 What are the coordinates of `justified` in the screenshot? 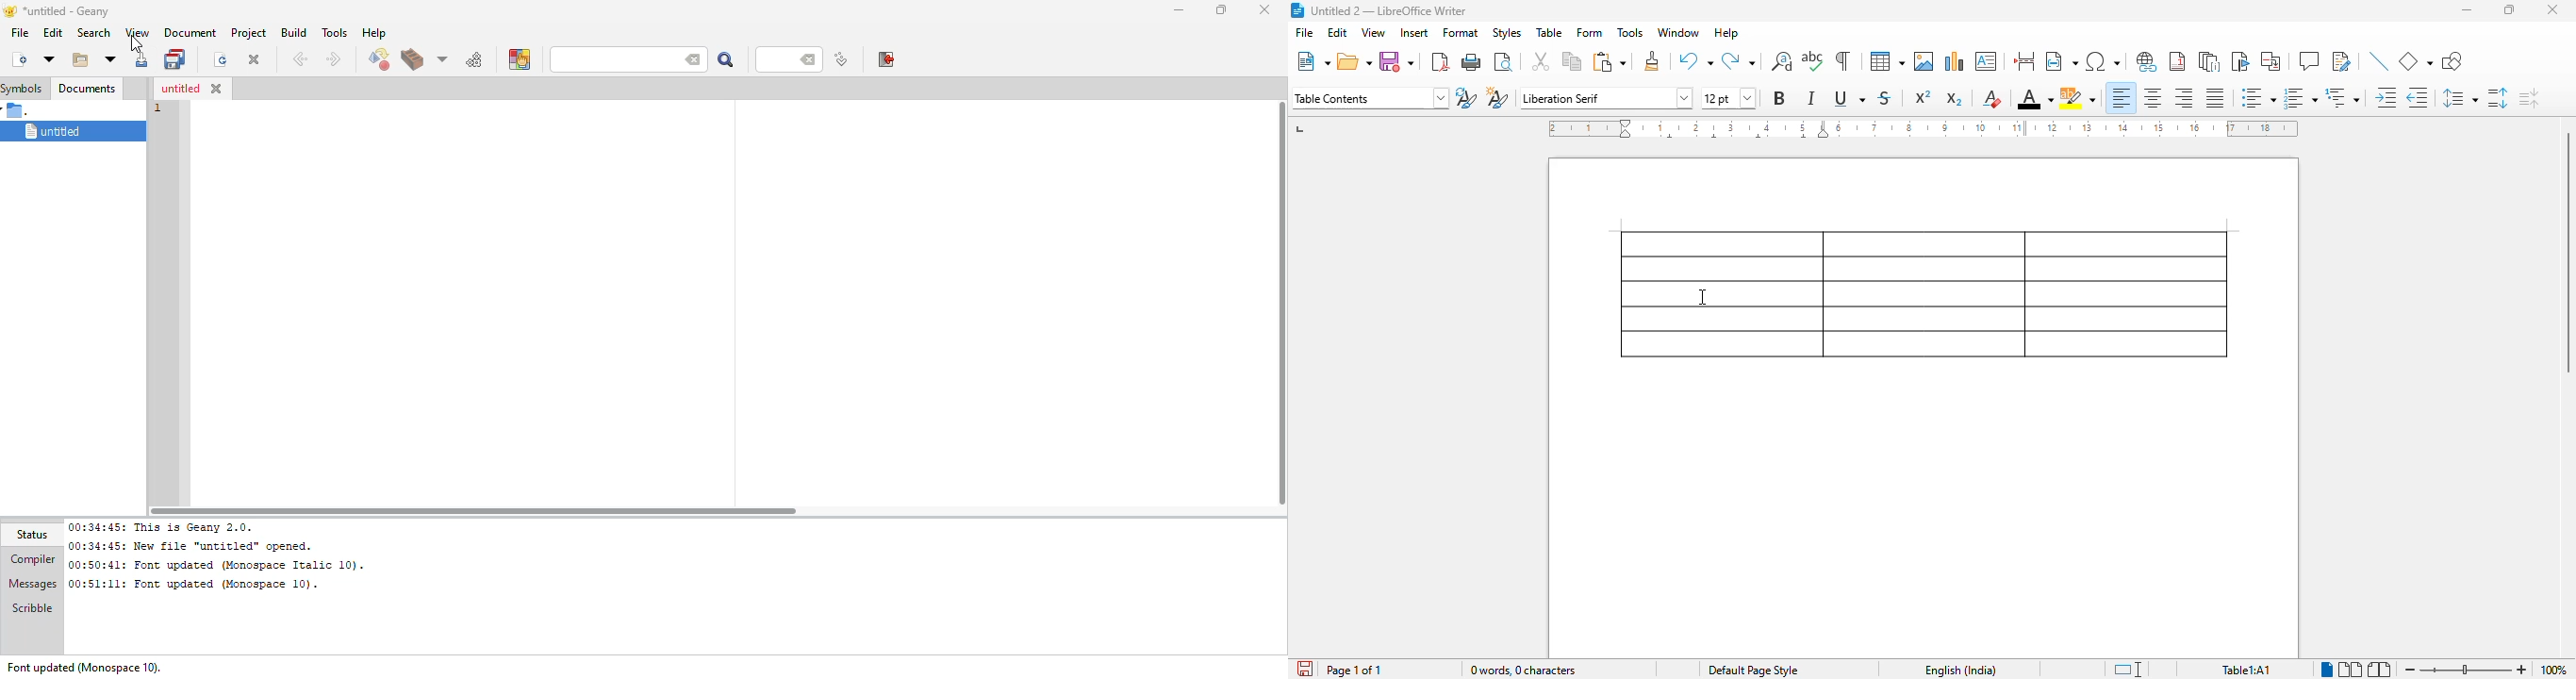 It's located at (2216, 98).